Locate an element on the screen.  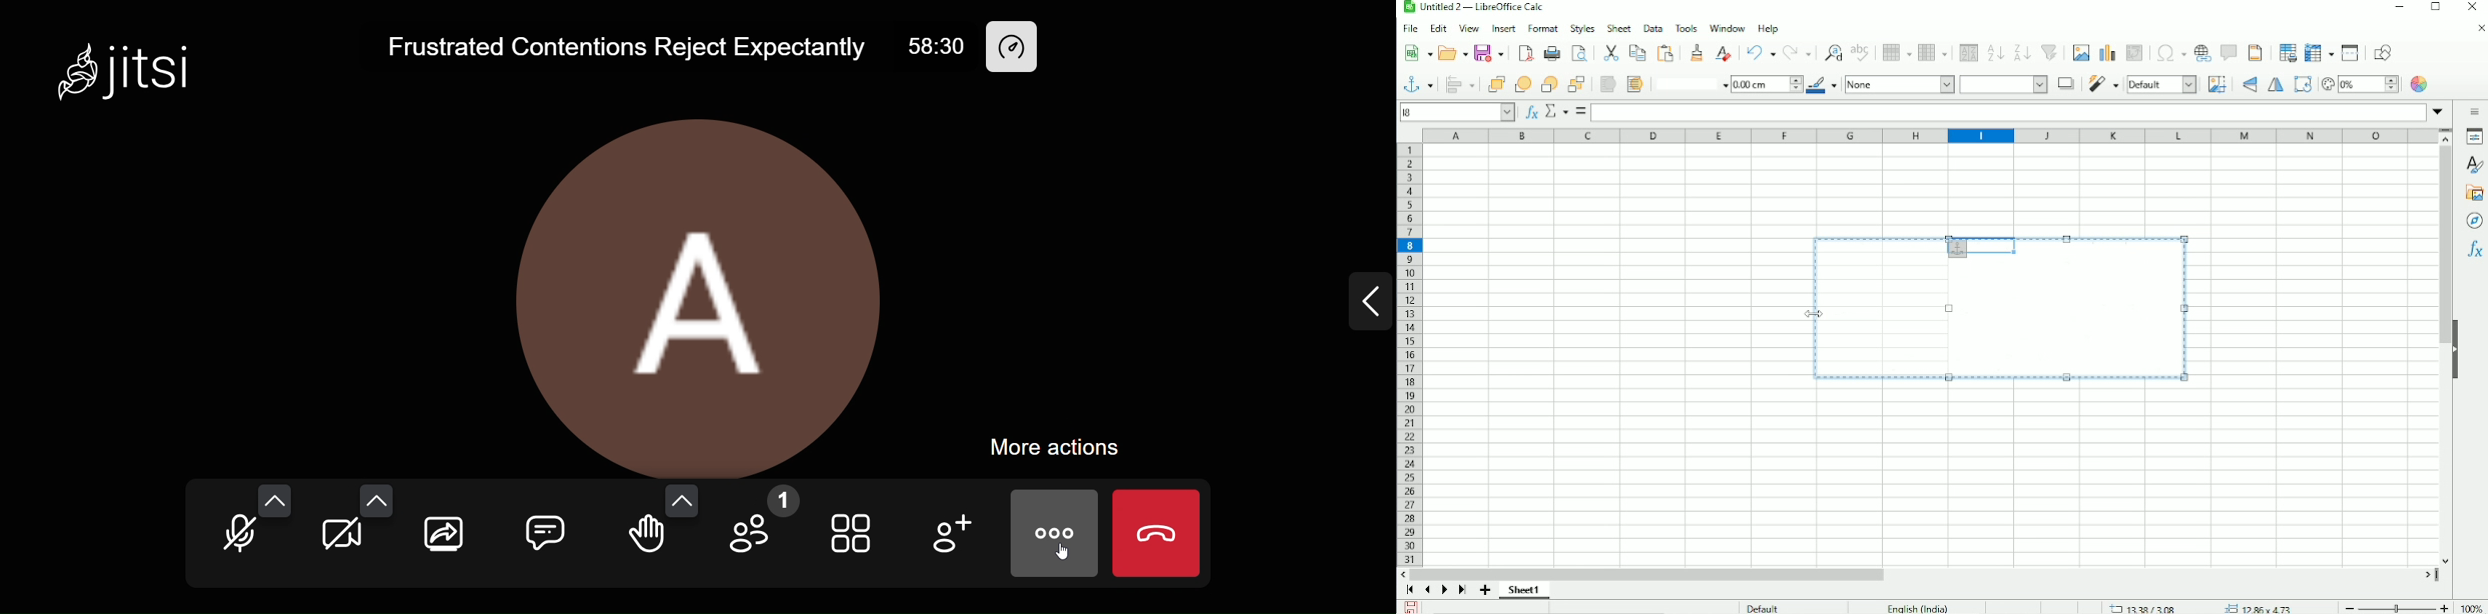
Data is located at coordinates (1652, 28).